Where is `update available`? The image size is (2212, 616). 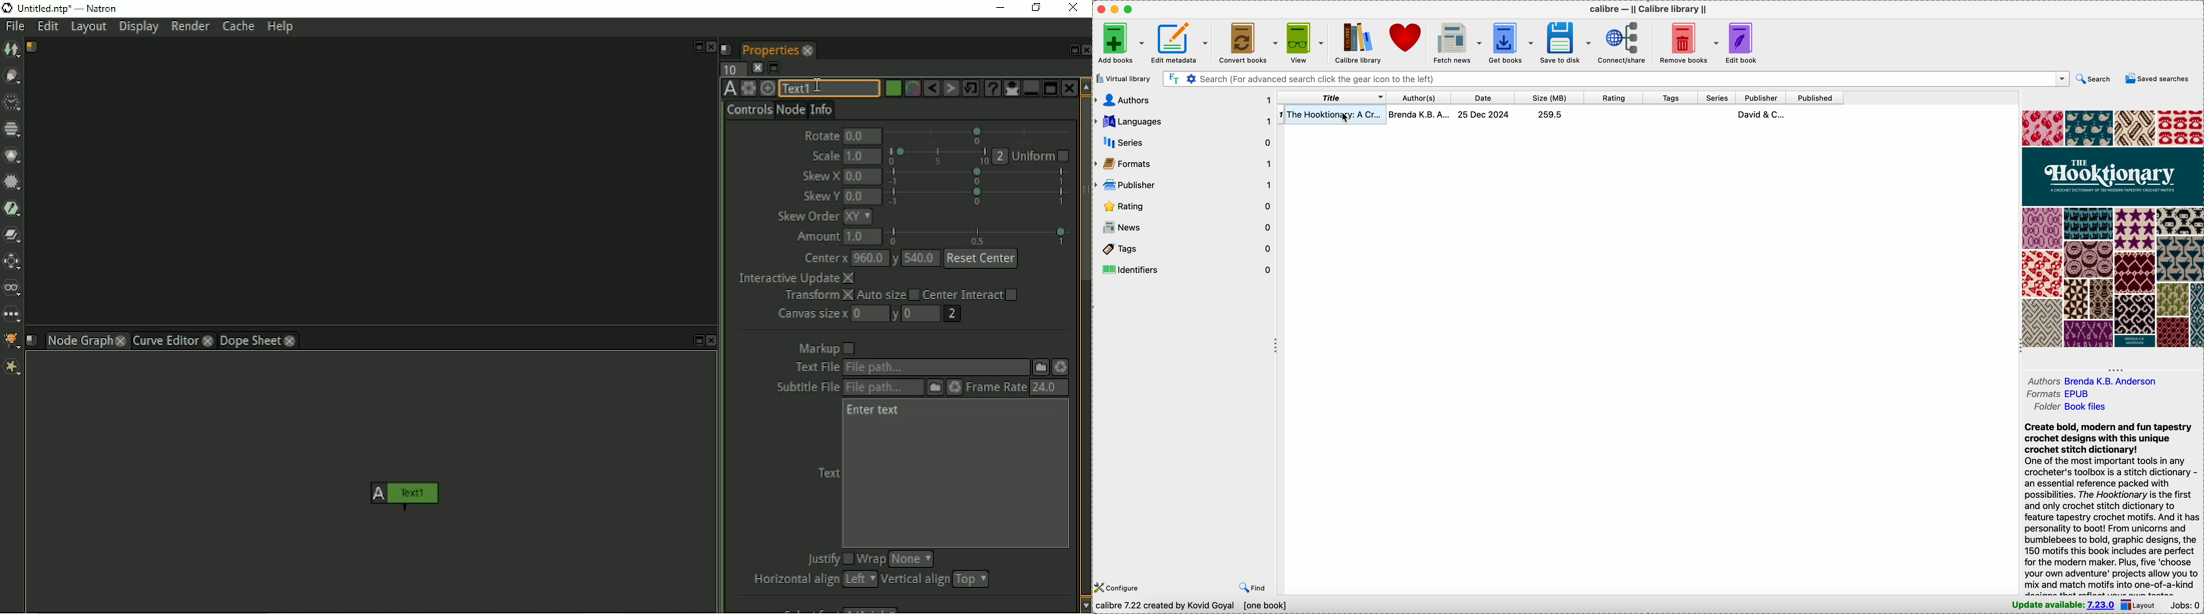 update available is located at coordinates (2061, 606).